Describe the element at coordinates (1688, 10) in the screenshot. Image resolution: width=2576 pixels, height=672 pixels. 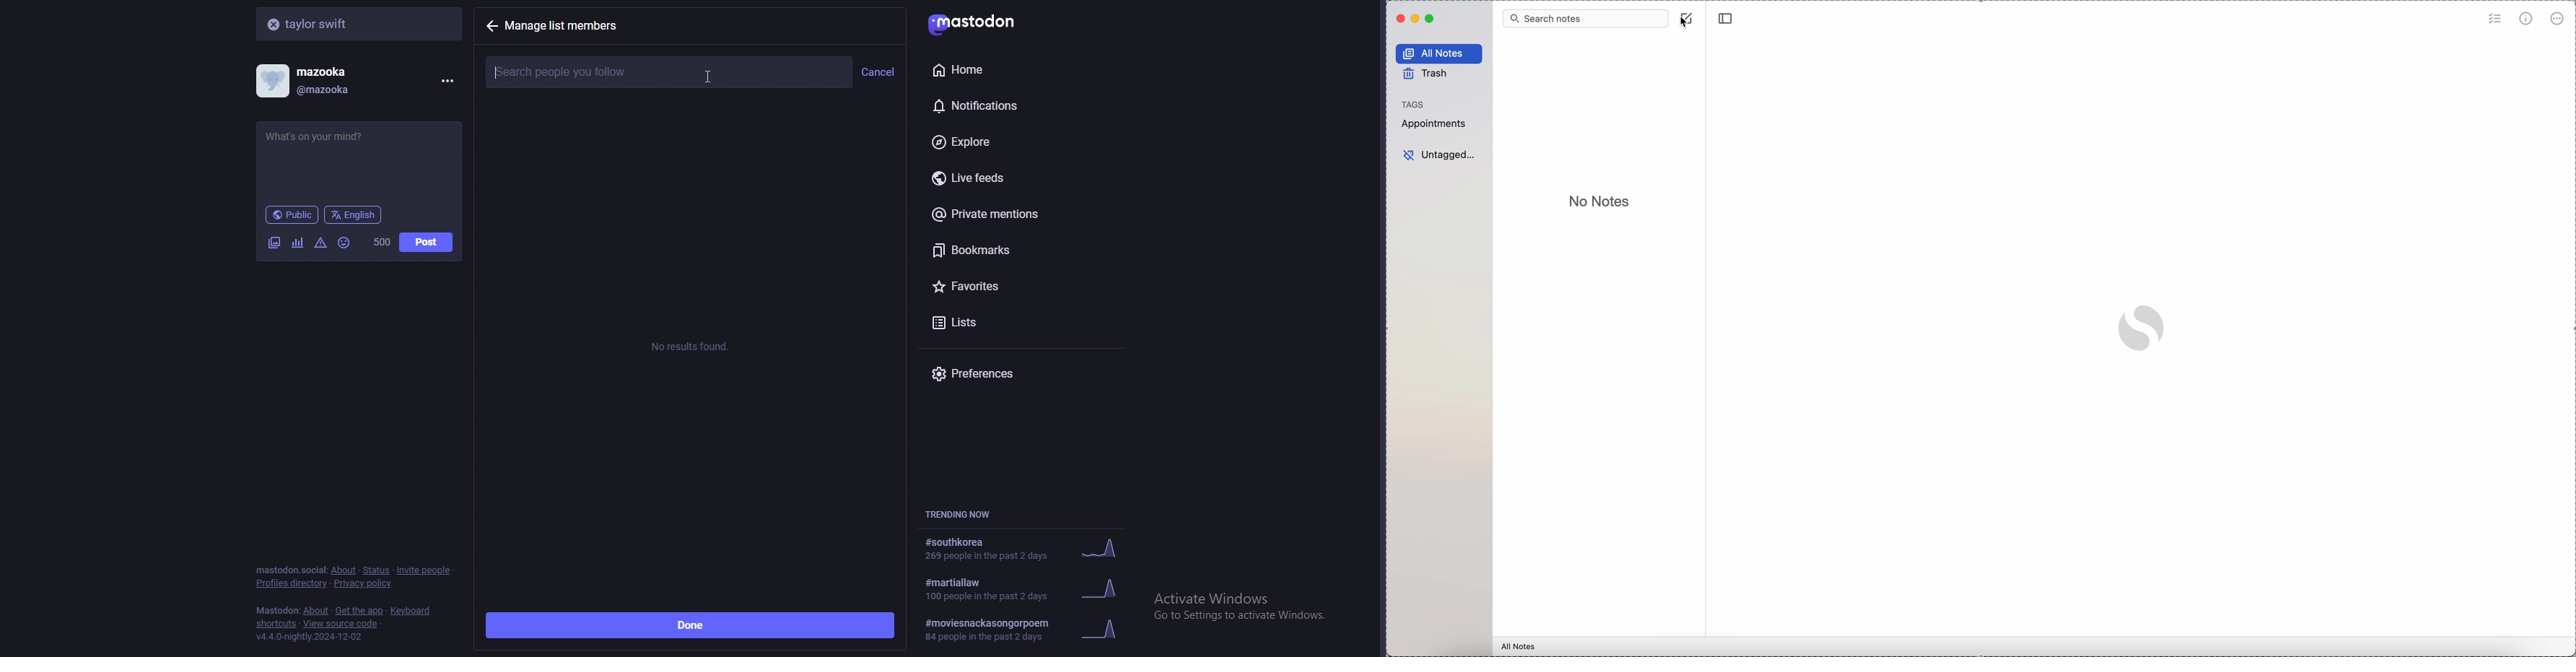
I see `create note` at that location.